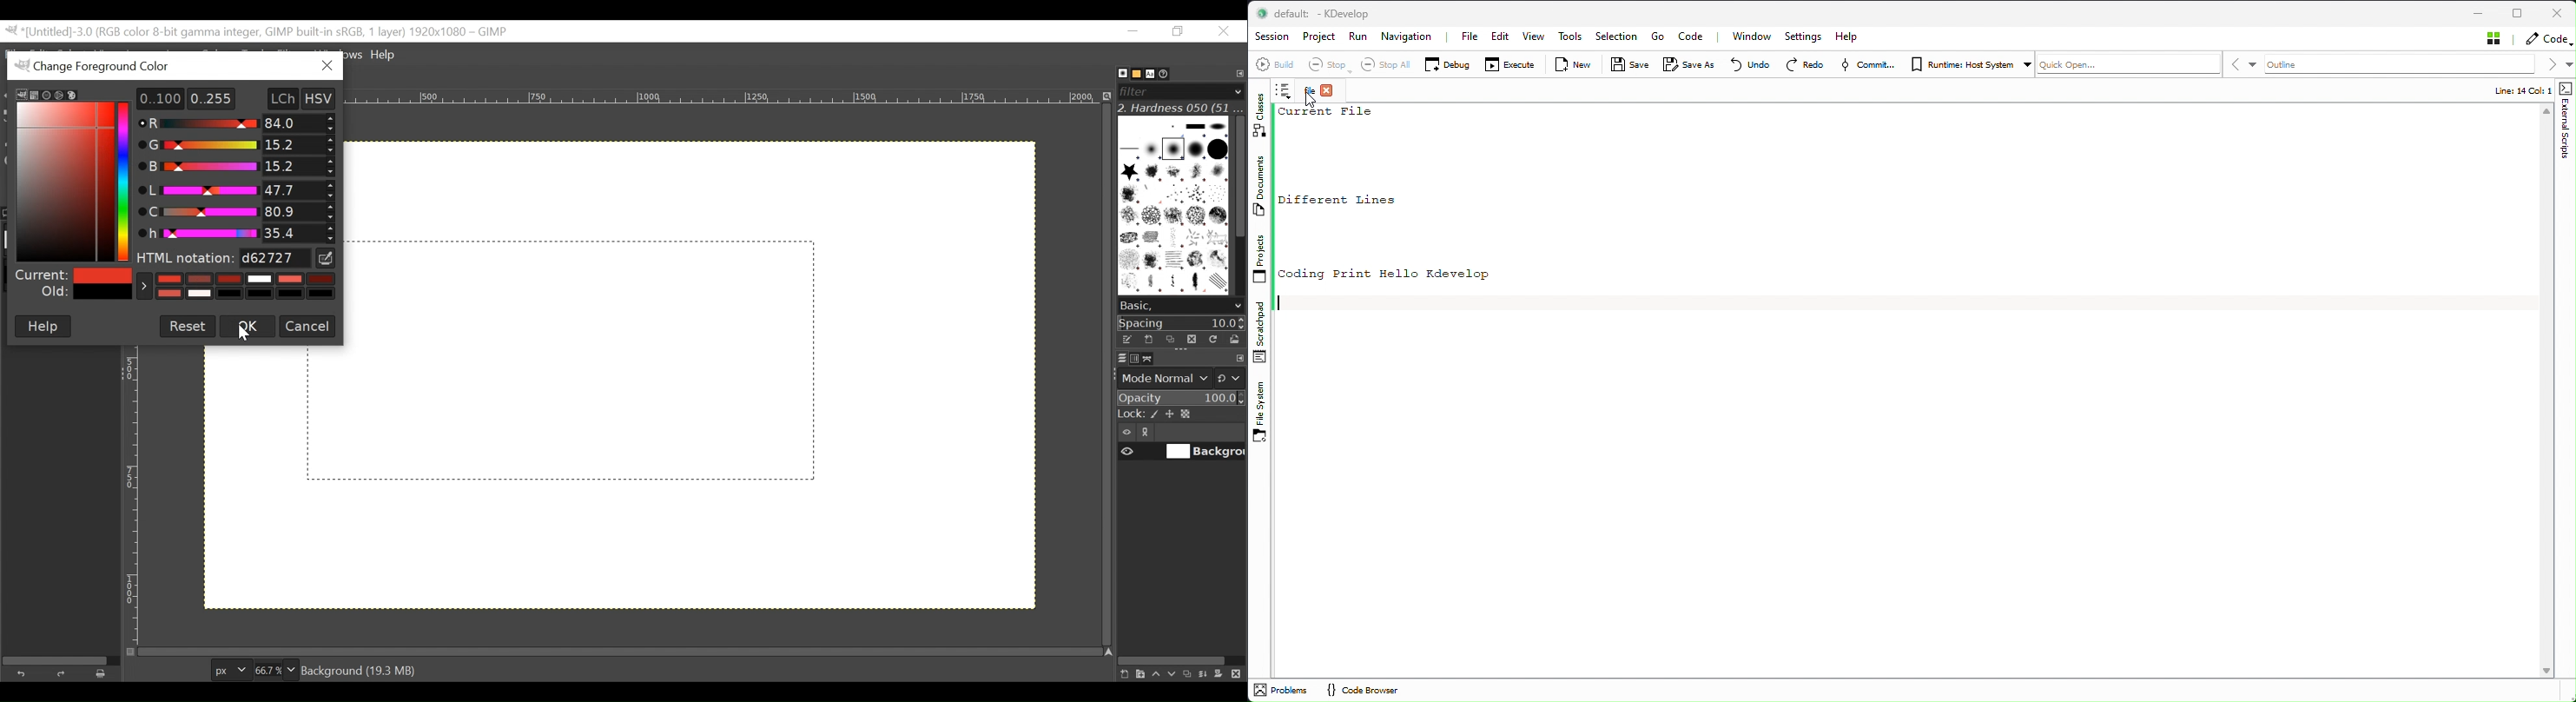 The image size is (2576, 728). Describe the element at coordinates (1180, 90) in the screenshot. I see `Filter bar` at that location.